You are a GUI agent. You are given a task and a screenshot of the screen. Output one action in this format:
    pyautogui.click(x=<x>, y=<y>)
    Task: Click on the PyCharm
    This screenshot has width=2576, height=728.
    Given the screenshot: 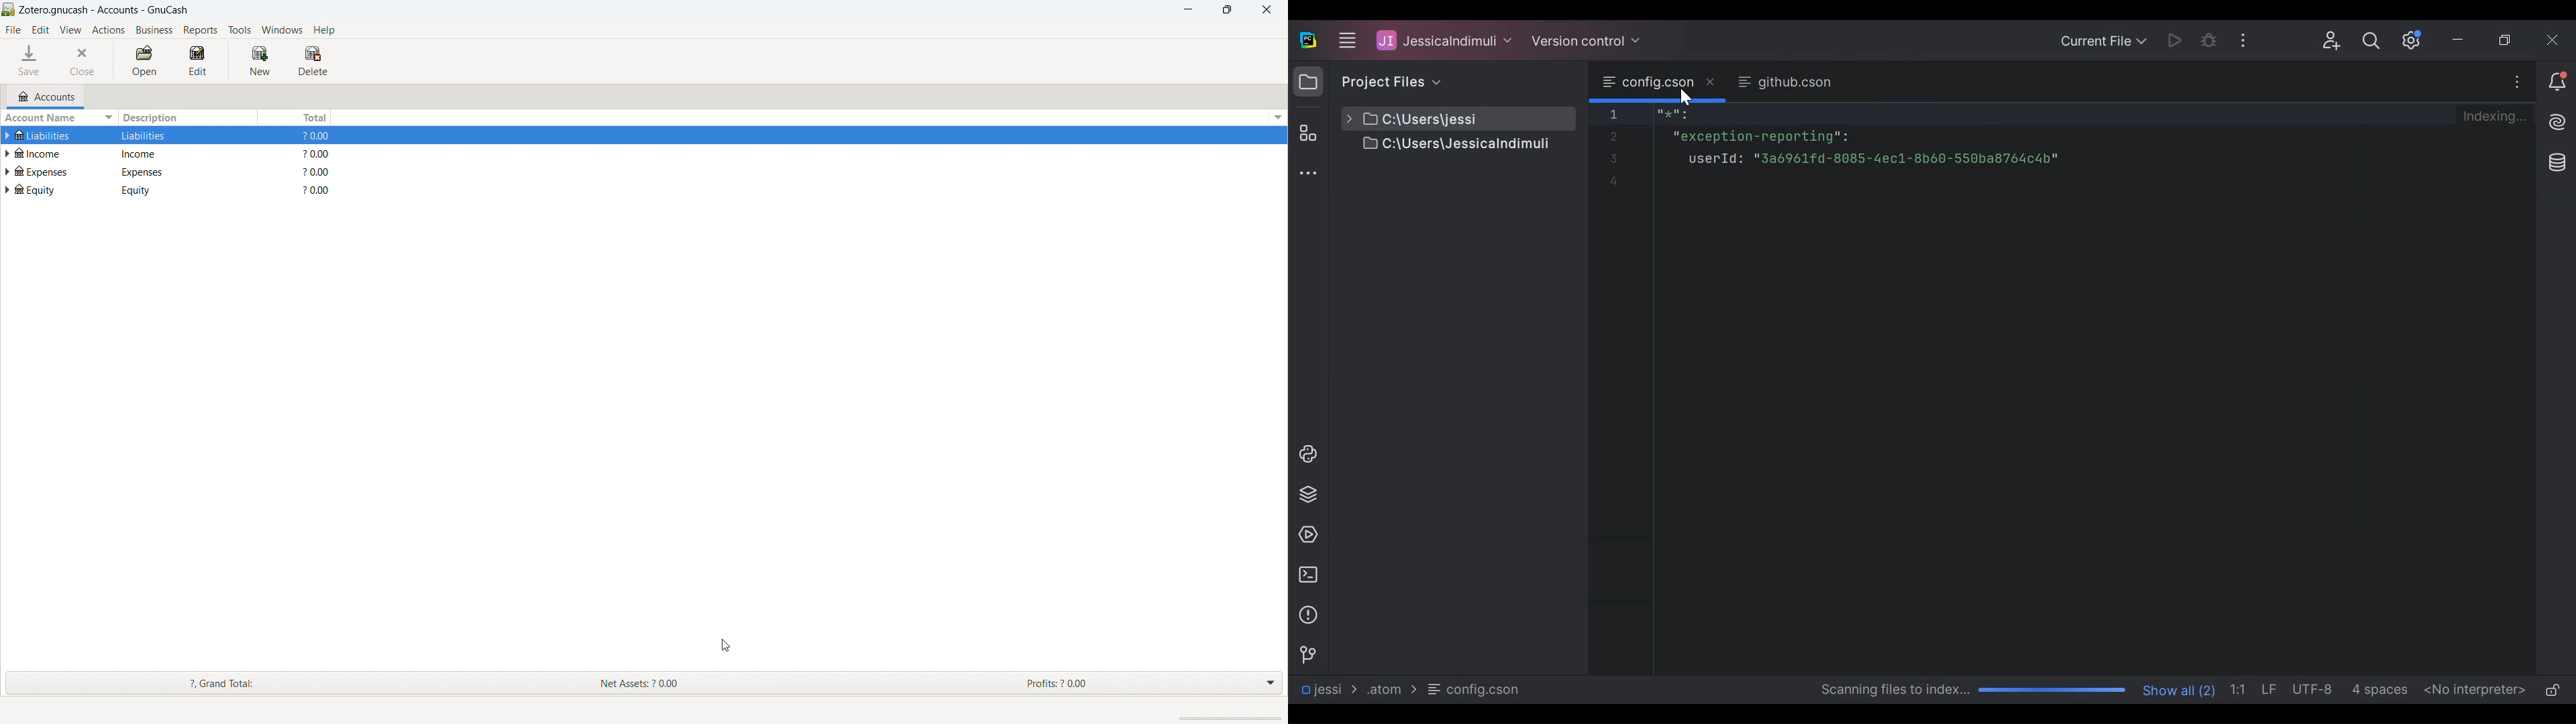 What is the action you would take?
    pyautogui.click(x=1308, y=40)
    